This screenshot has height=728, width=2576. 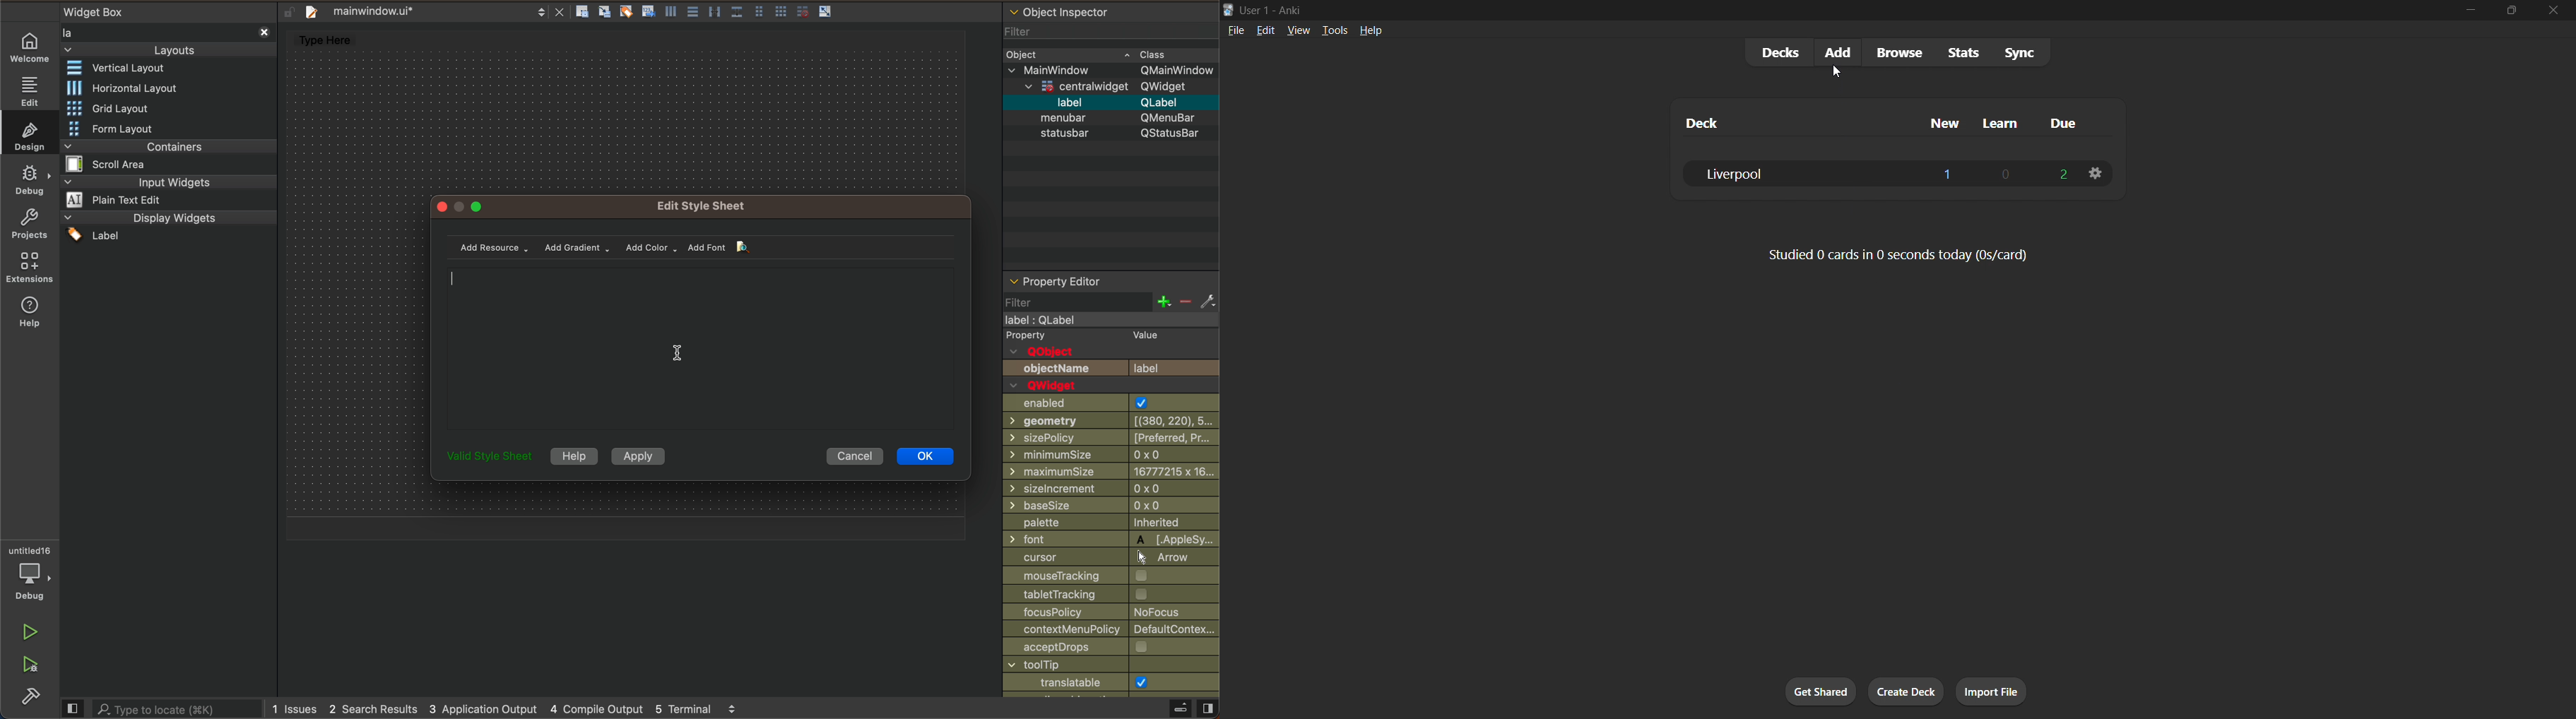 What do you see at coordinates (1840, 71) in the screenshot?
I see `cursor` at bounding box center [1840, 71].